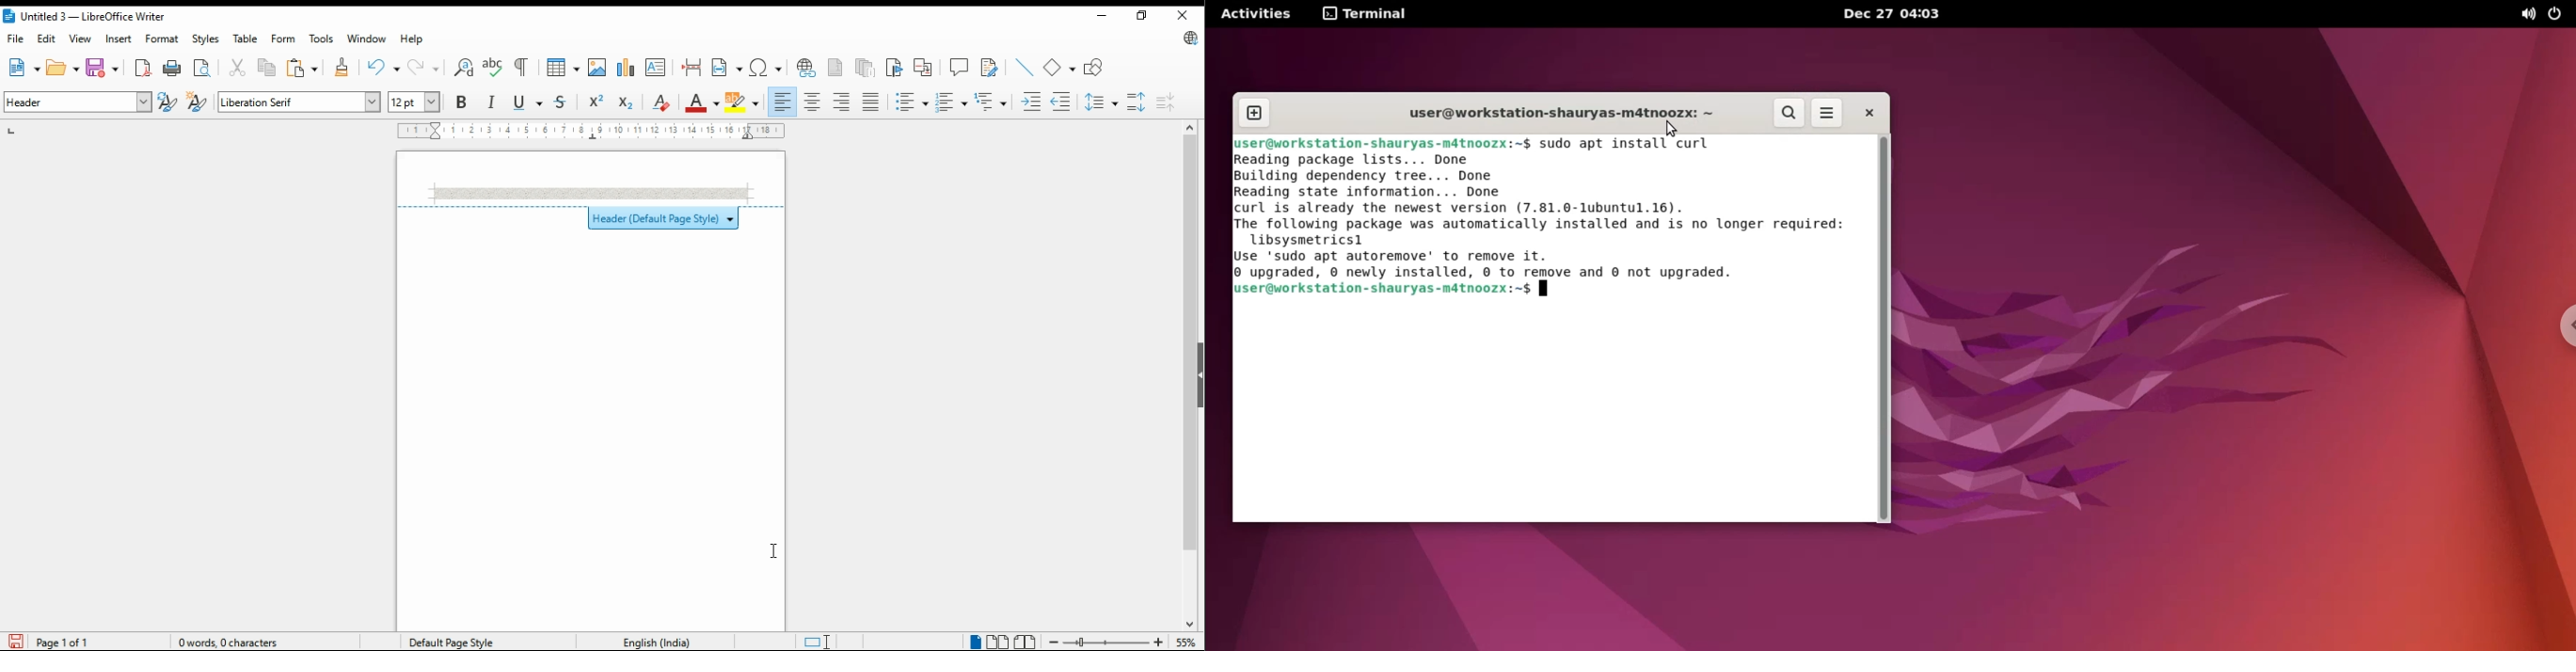 The width and height of the screenshot is (2576, 672). What do you see at coordinates (590, 215) in the screenshot?
I see `header modification menu` at bounding box center [590, 215].